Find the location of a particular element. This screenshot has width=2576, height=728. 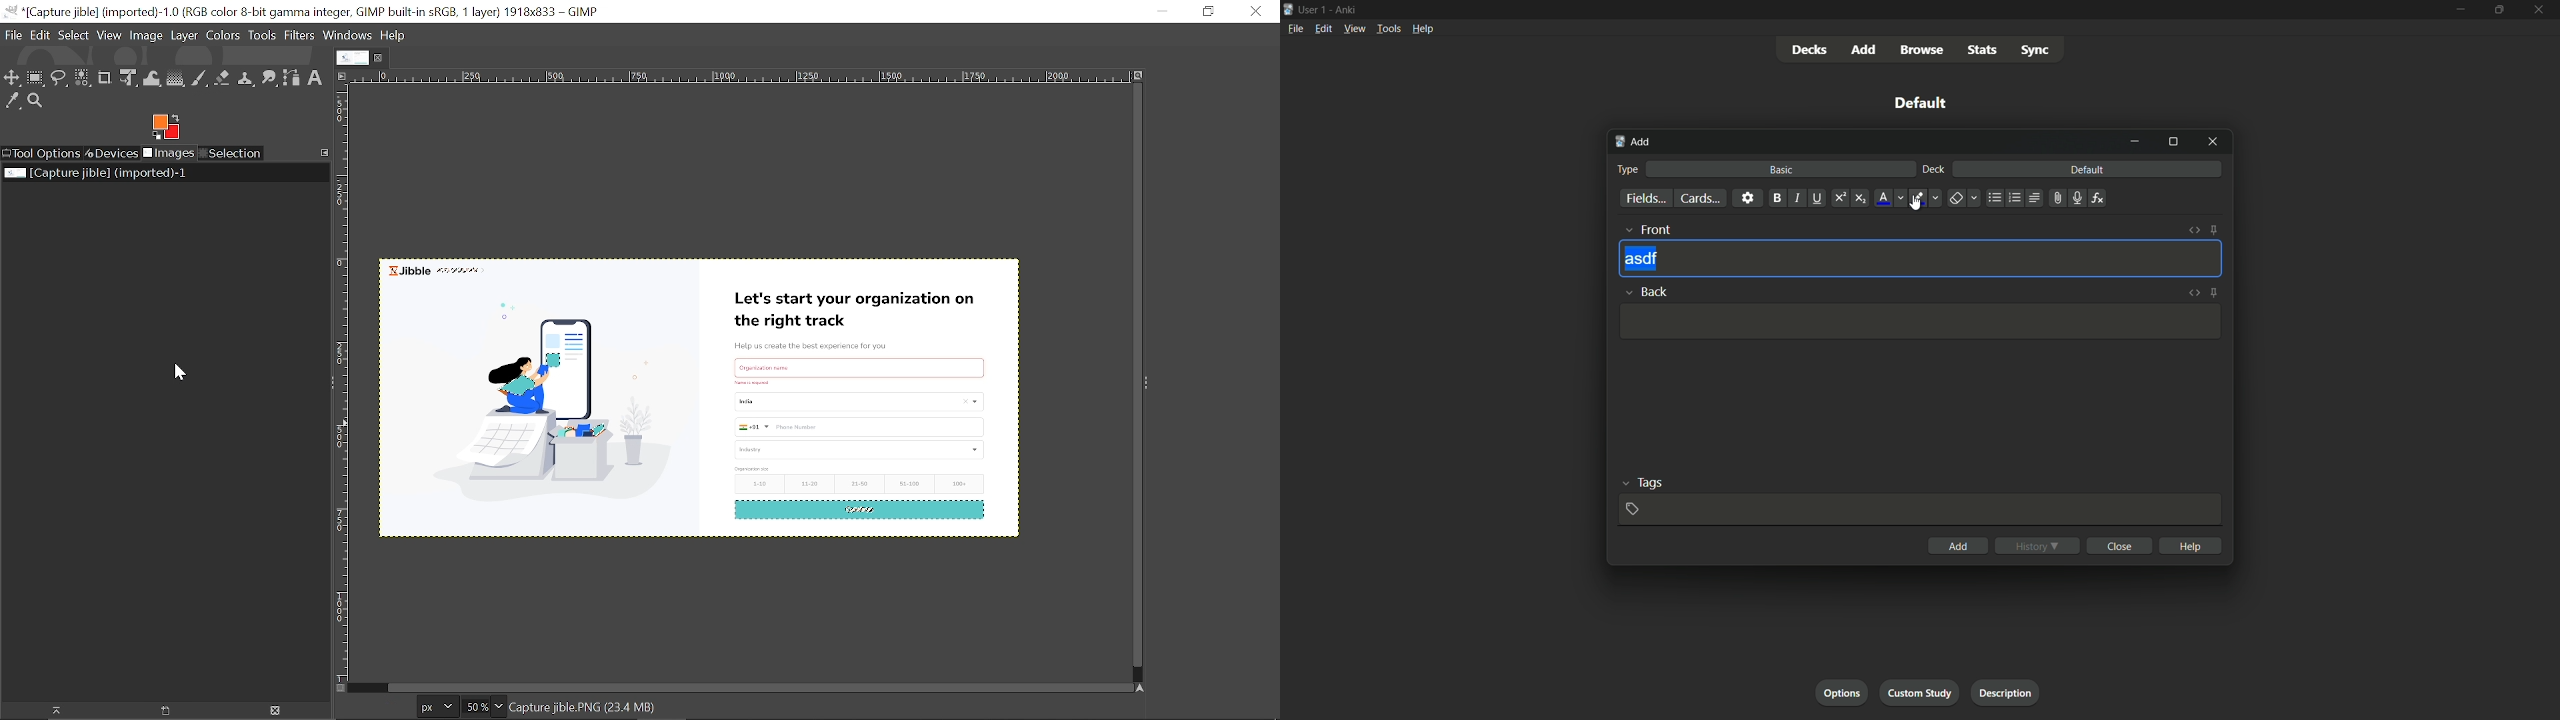

italic is located at coordinates (1796, 197).